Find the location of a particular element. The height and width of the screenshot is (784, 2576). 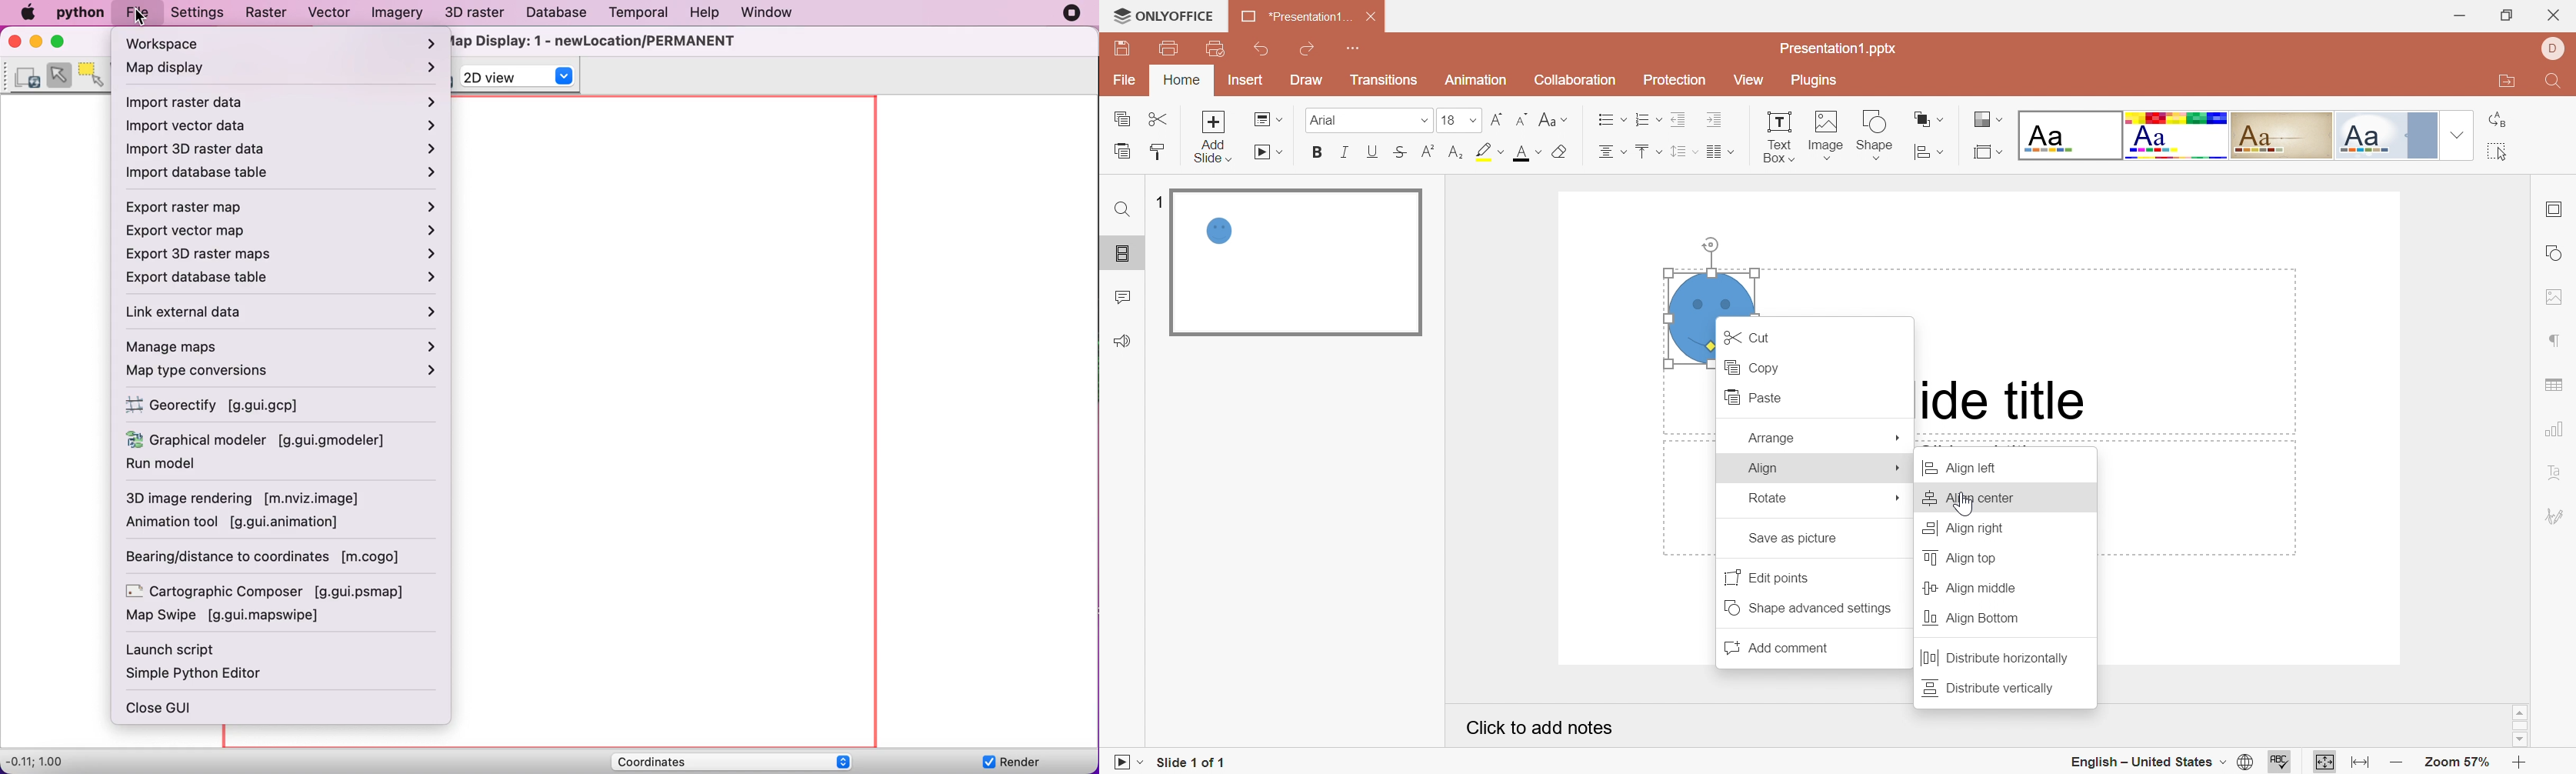

Copy style is located at coordinates (1155, 151).